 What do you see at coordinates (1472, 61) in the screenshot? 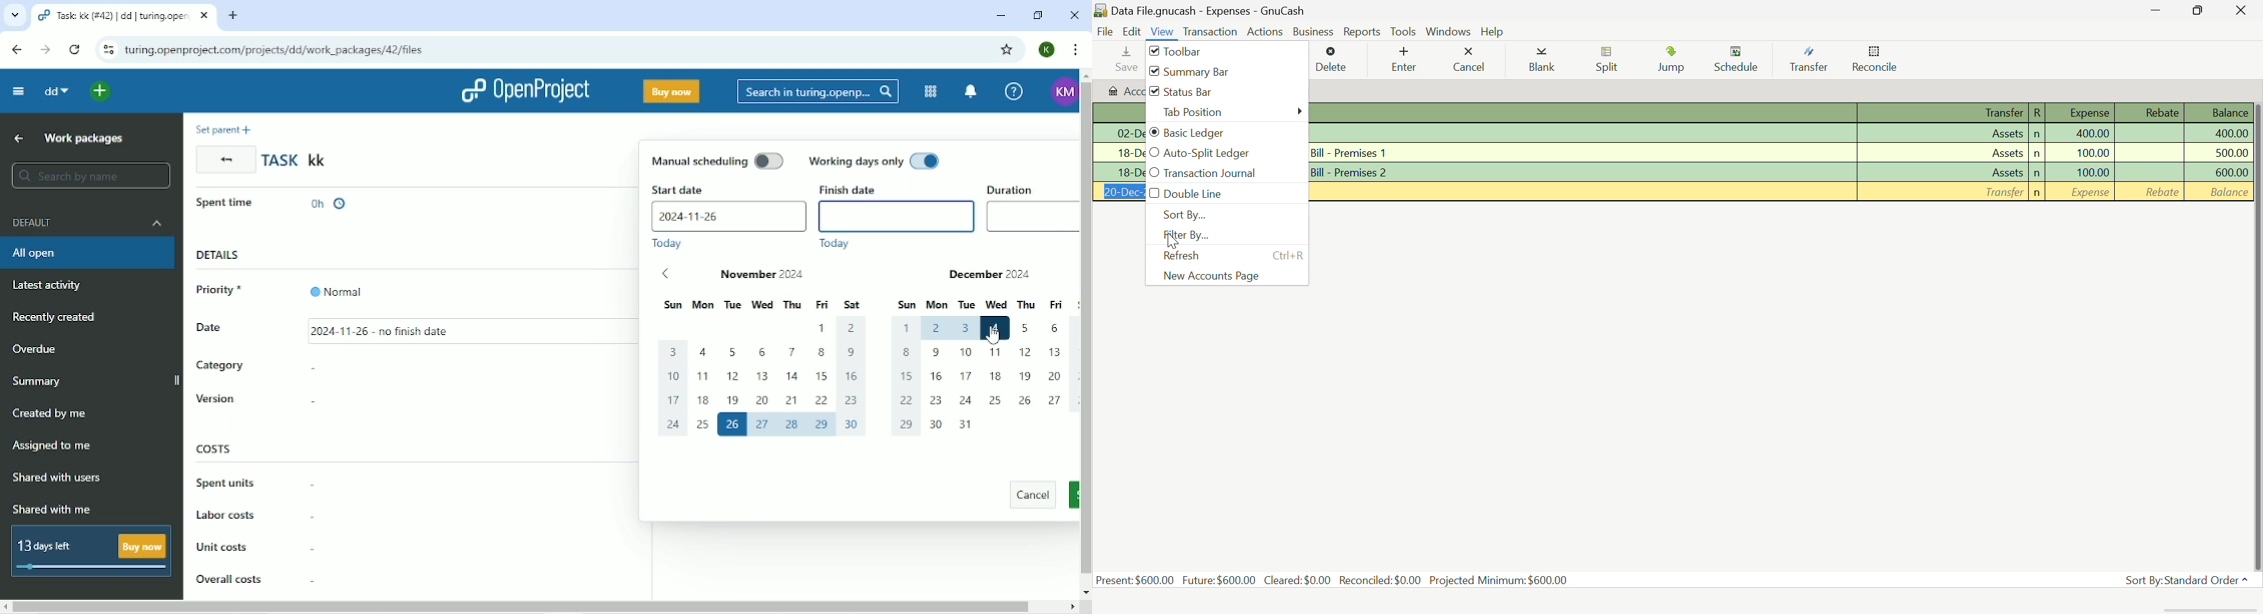
I see `Cancel` at bounding box center [1472, 61].